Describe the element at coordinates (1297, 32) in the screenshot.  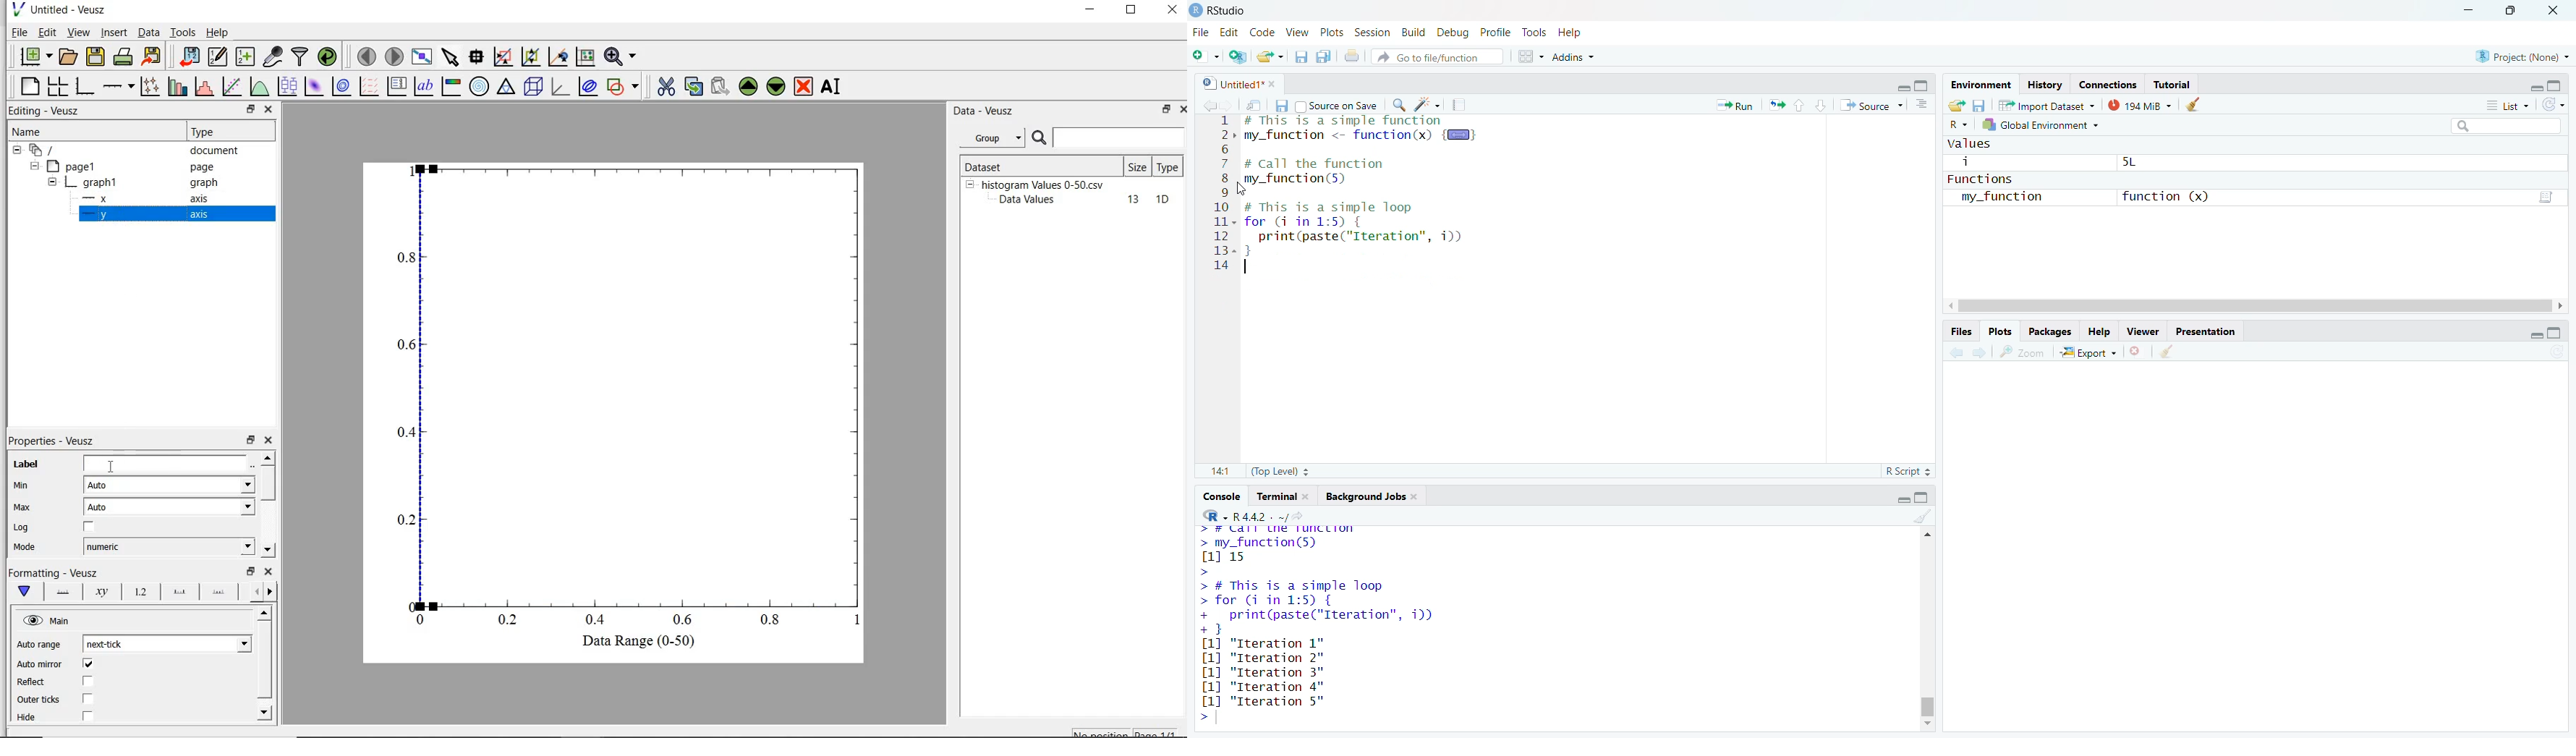
I see `view` at that location.